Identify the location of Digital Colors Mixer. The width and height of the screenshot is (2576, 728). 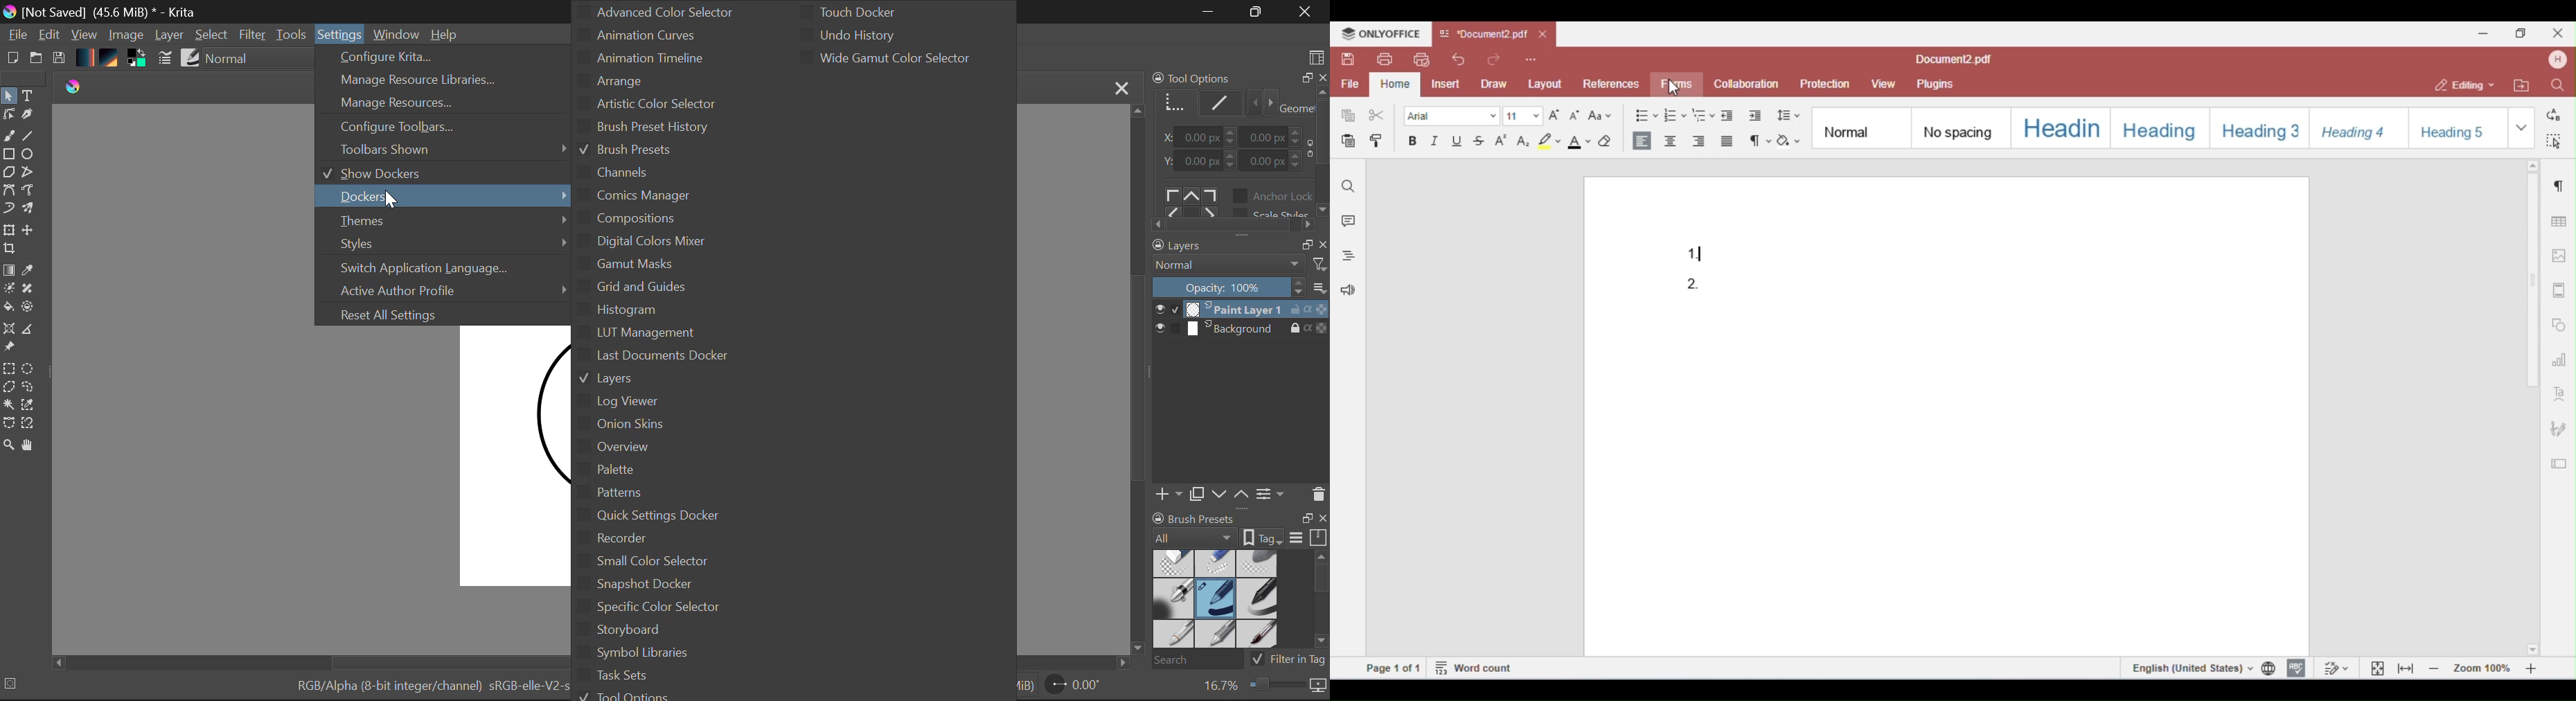
(657, 242).